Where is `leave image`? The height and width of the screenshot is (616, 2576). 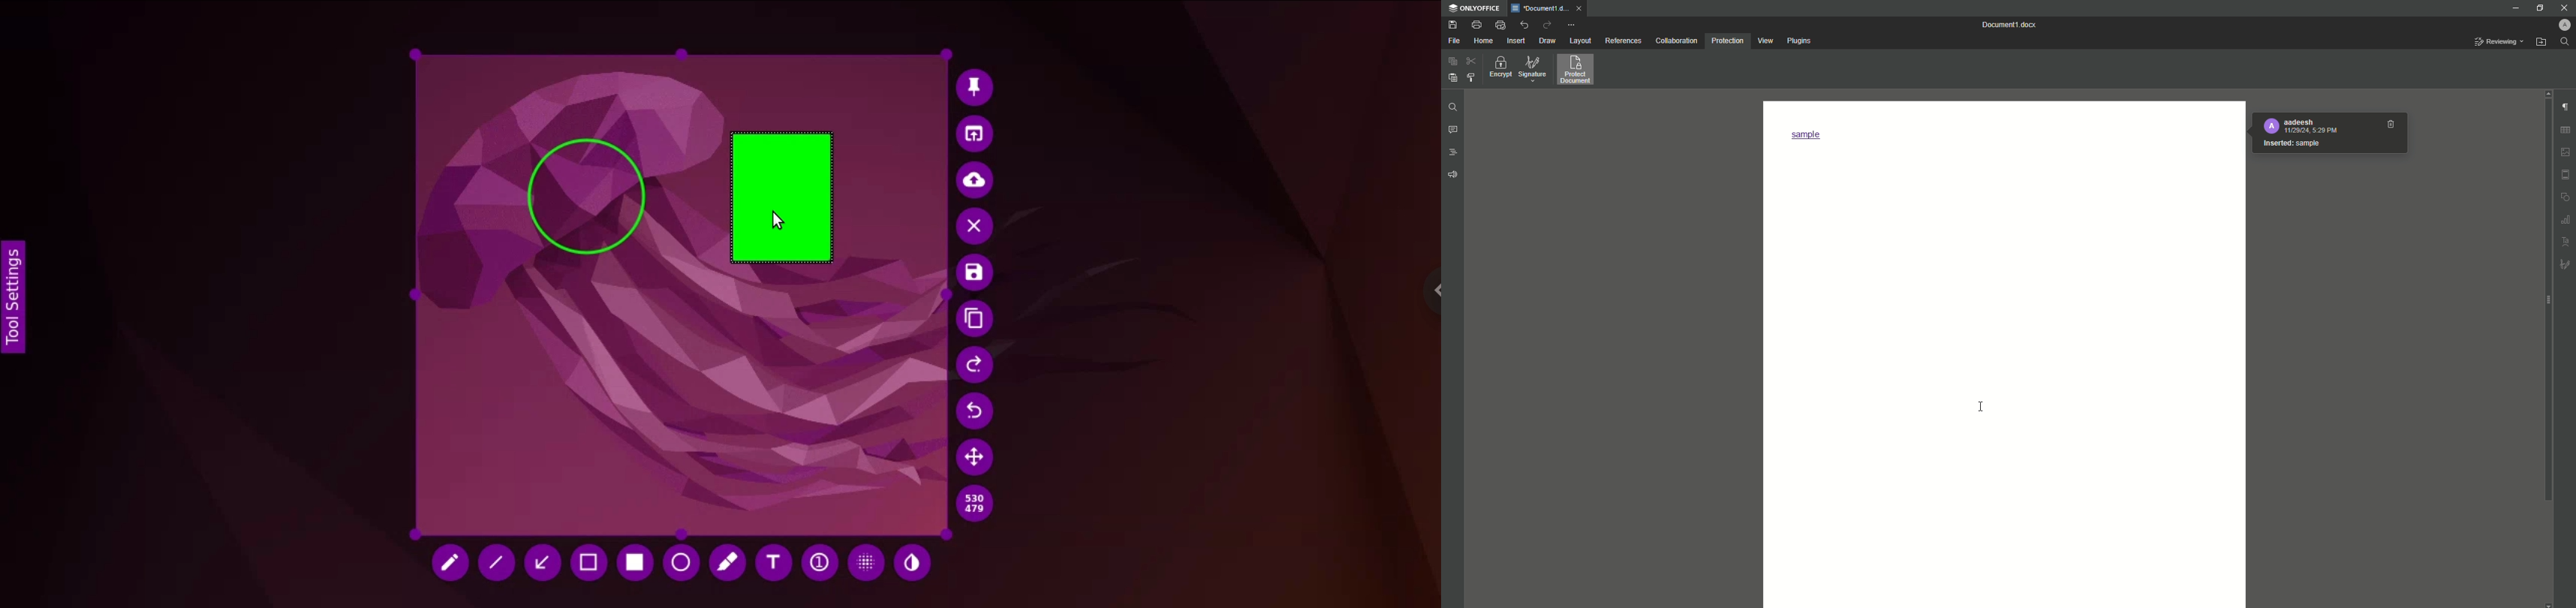
leave image is located at coordinates (977, 227).